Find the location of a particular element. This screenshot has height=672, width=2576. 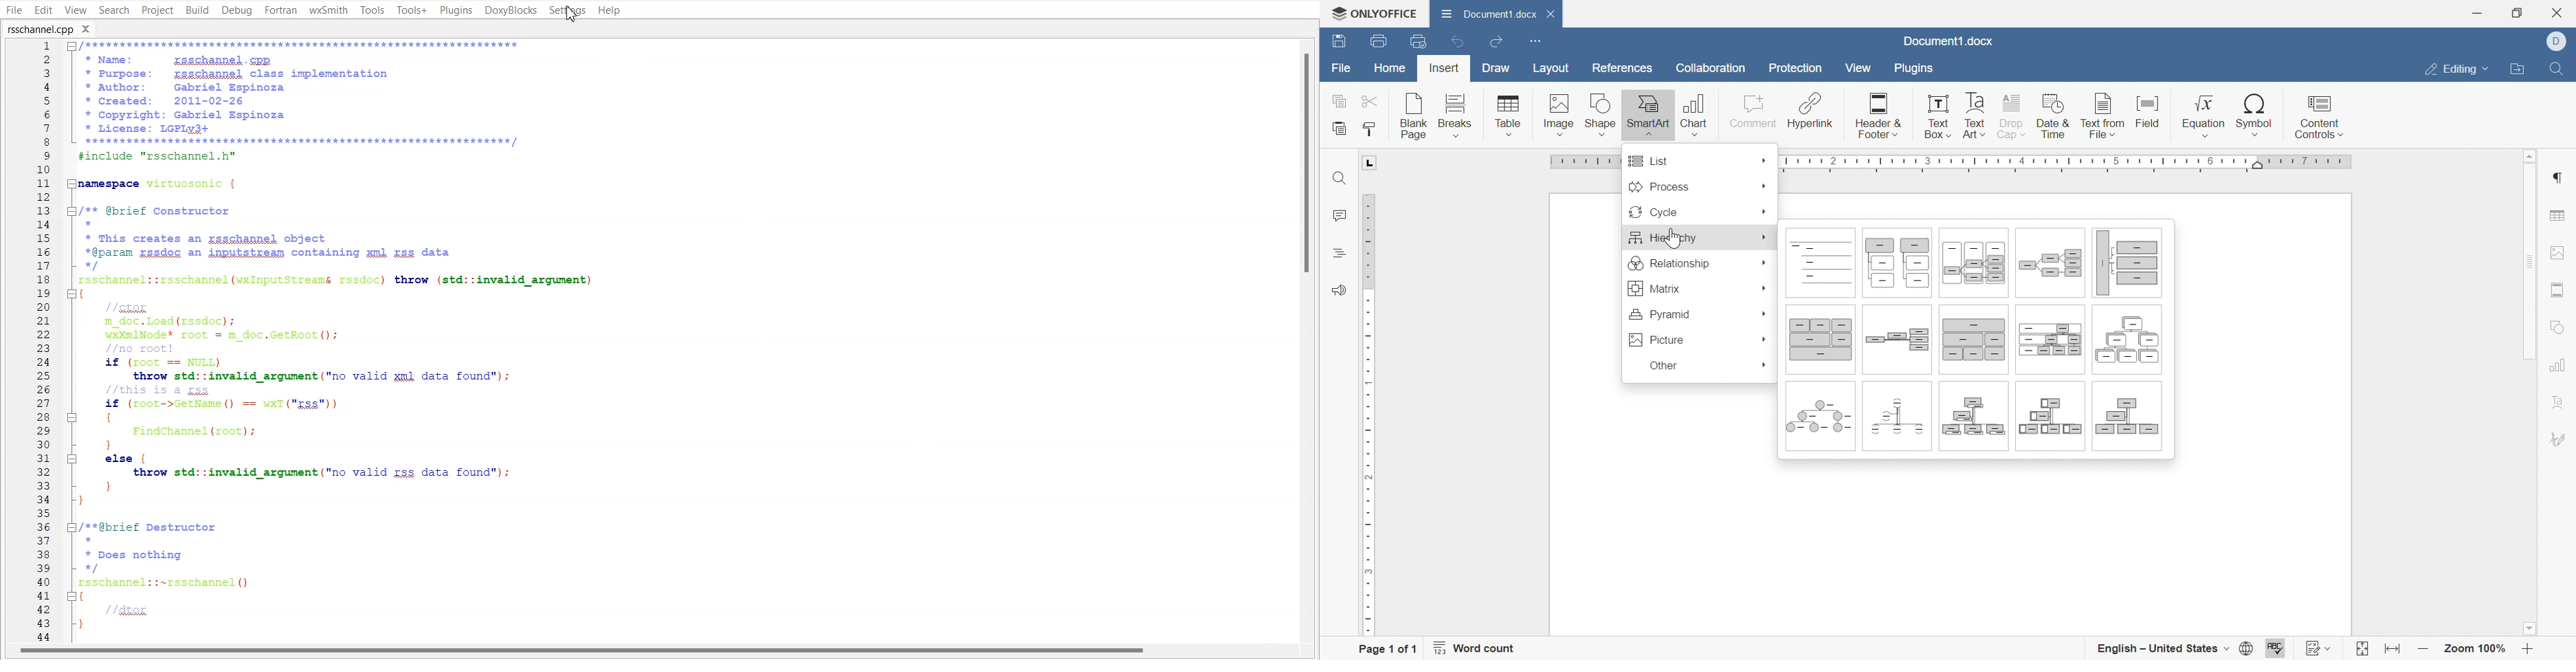

More is located at coordinates (1764, 340).